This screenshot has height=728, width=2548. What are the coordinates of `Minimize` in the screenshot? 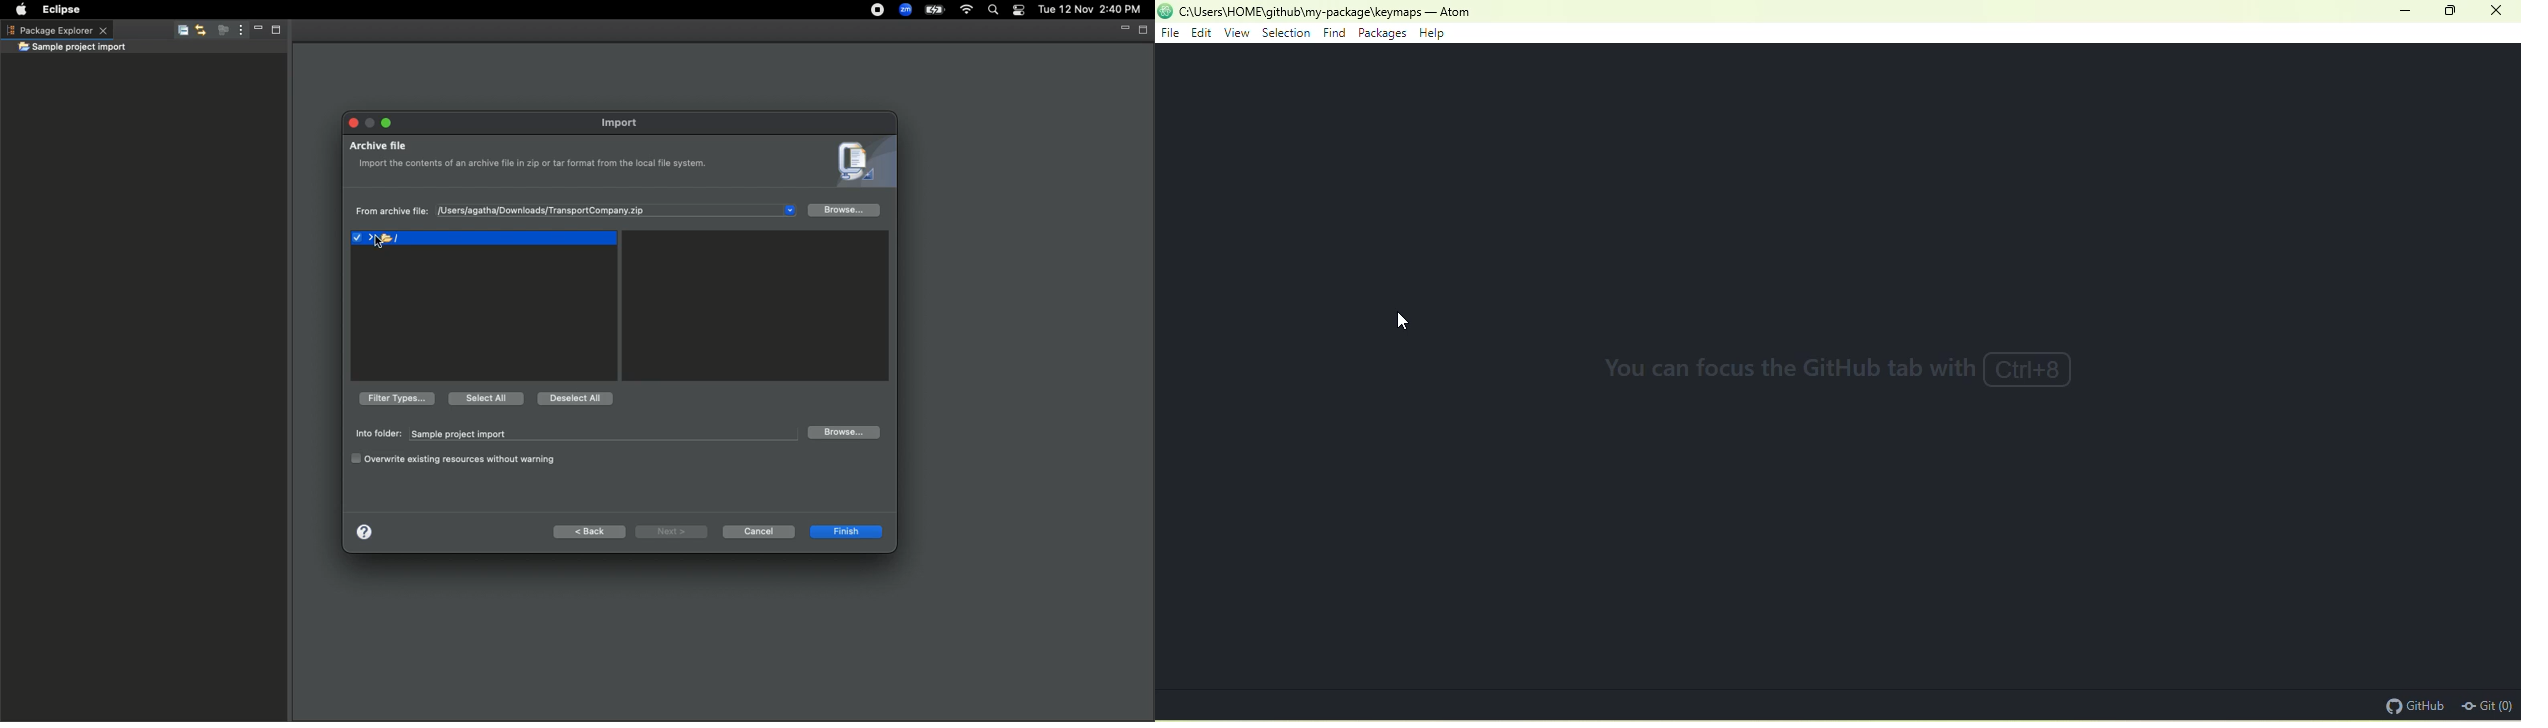 It's located at (1123, 29).